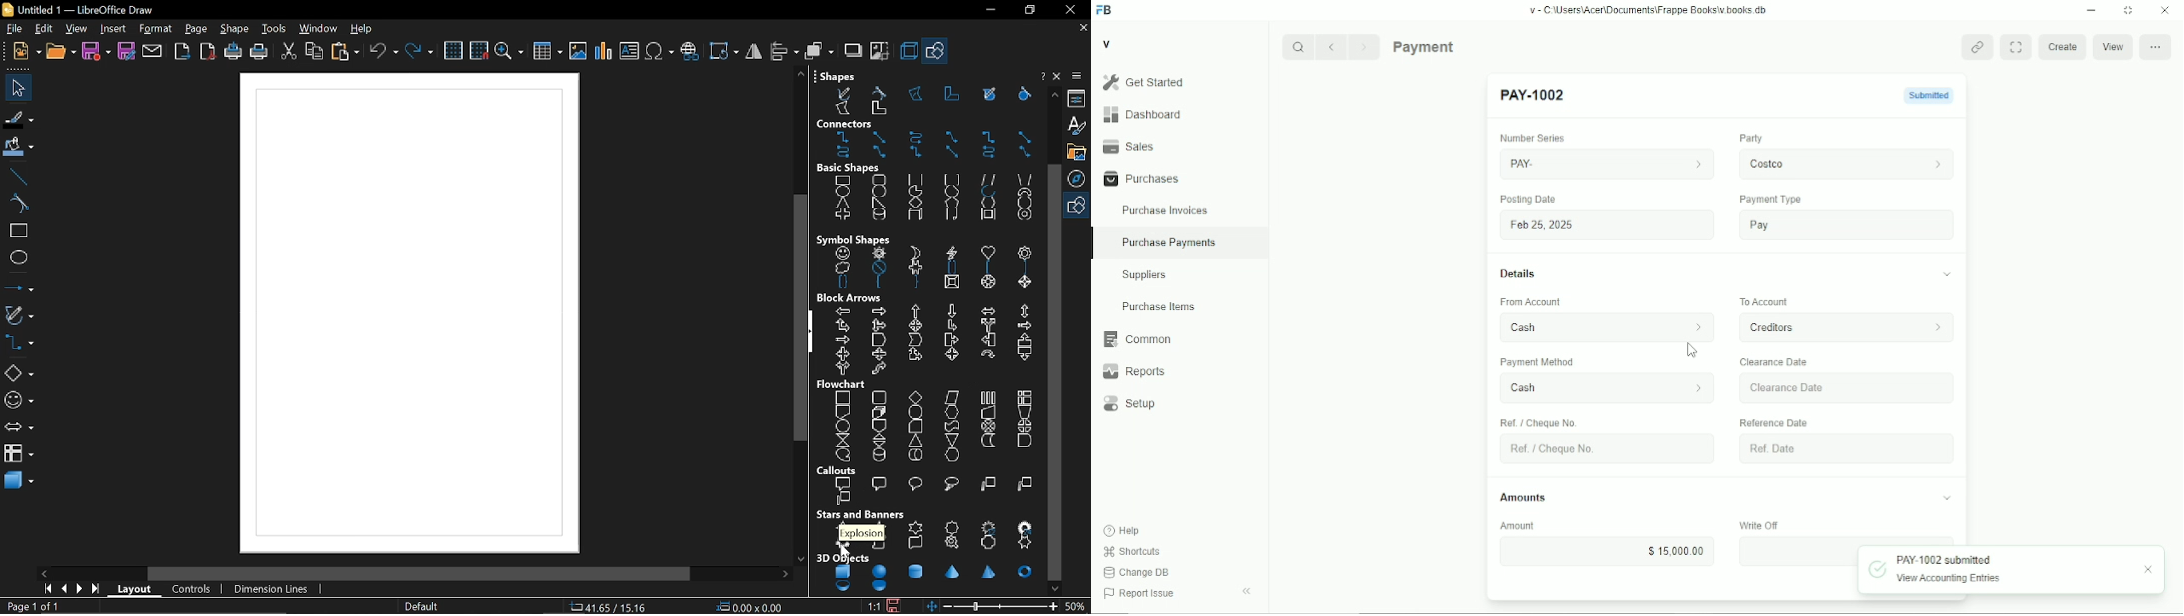 This screenshot has height=616, width=2184. What do you see at coordinates (1795, 551) in the screenshot?
I see `` at bounding box center [1795, 551].